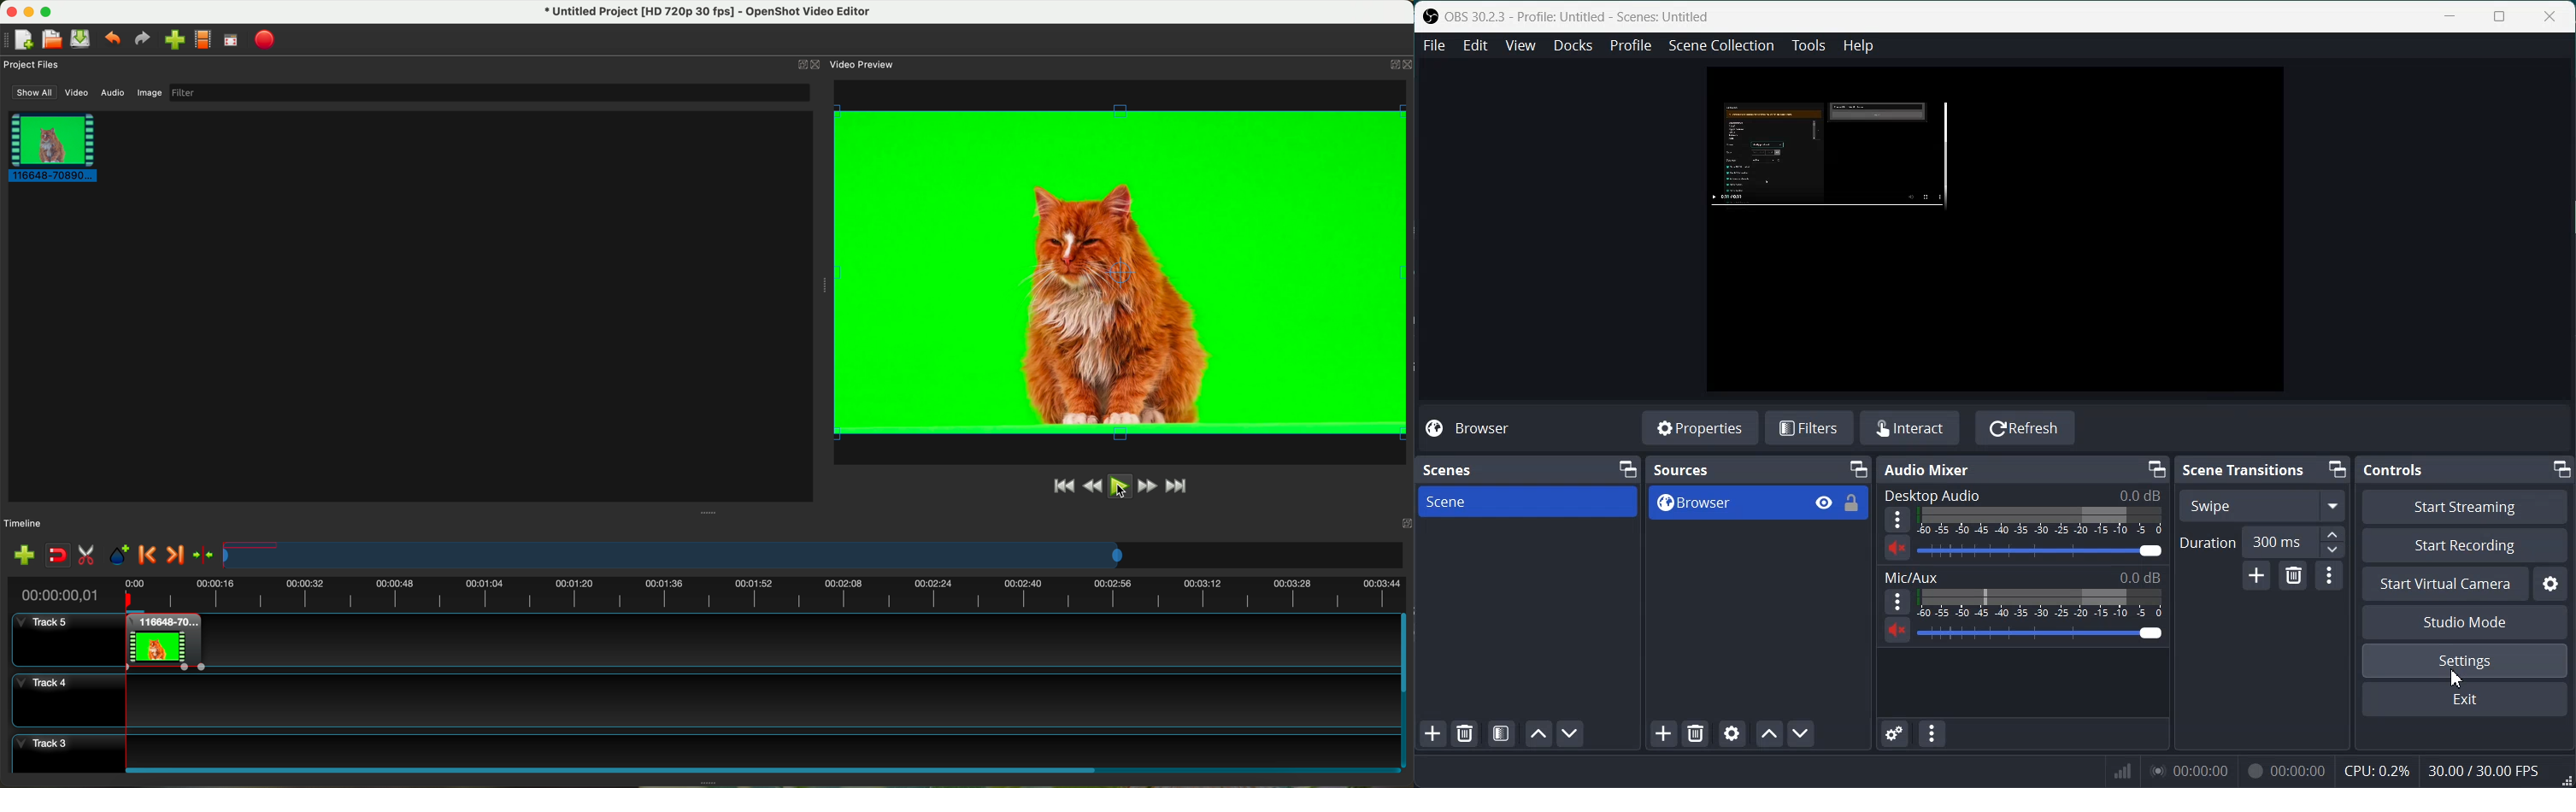 The image size is (2576, 812). Describe the element at coordinates (1994, 230) in the screenshot. I see `Preview Window` at that location.